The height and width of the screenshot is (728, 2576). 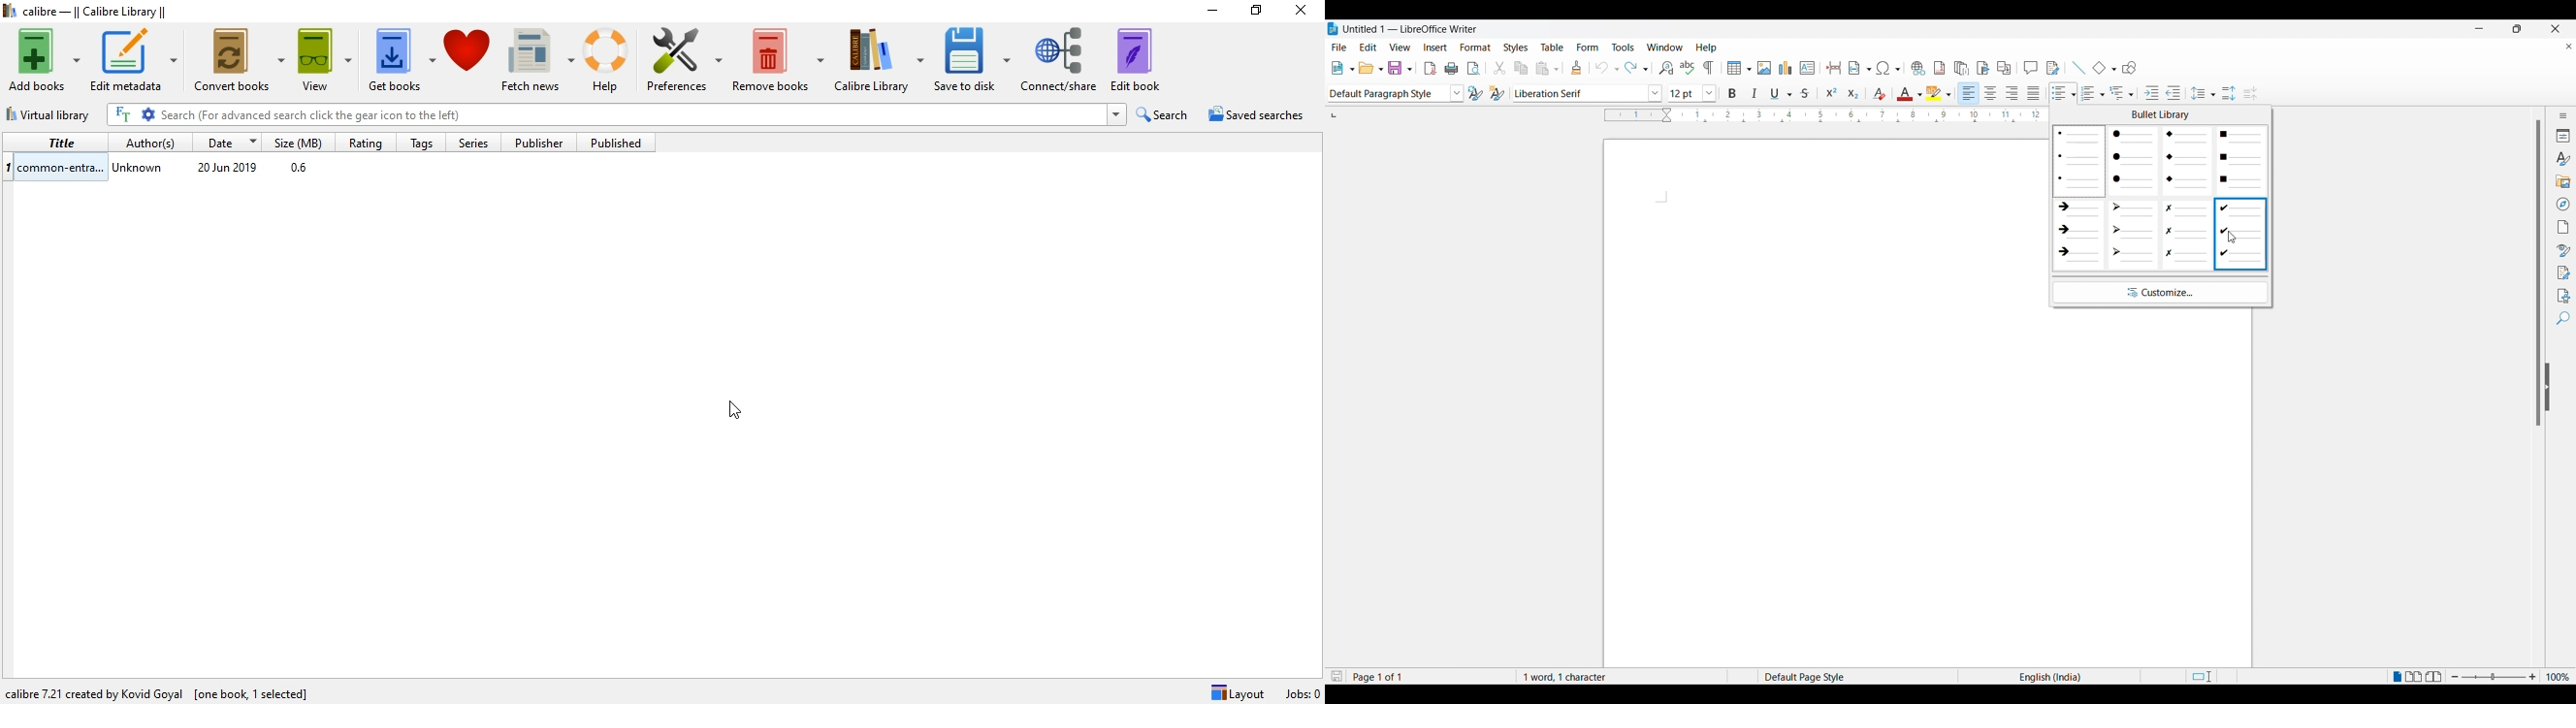 What do you see at coordinates (2532, 274) in the screenshot?
I see `vertical scroll bar` at bounding box center [2532, 274].